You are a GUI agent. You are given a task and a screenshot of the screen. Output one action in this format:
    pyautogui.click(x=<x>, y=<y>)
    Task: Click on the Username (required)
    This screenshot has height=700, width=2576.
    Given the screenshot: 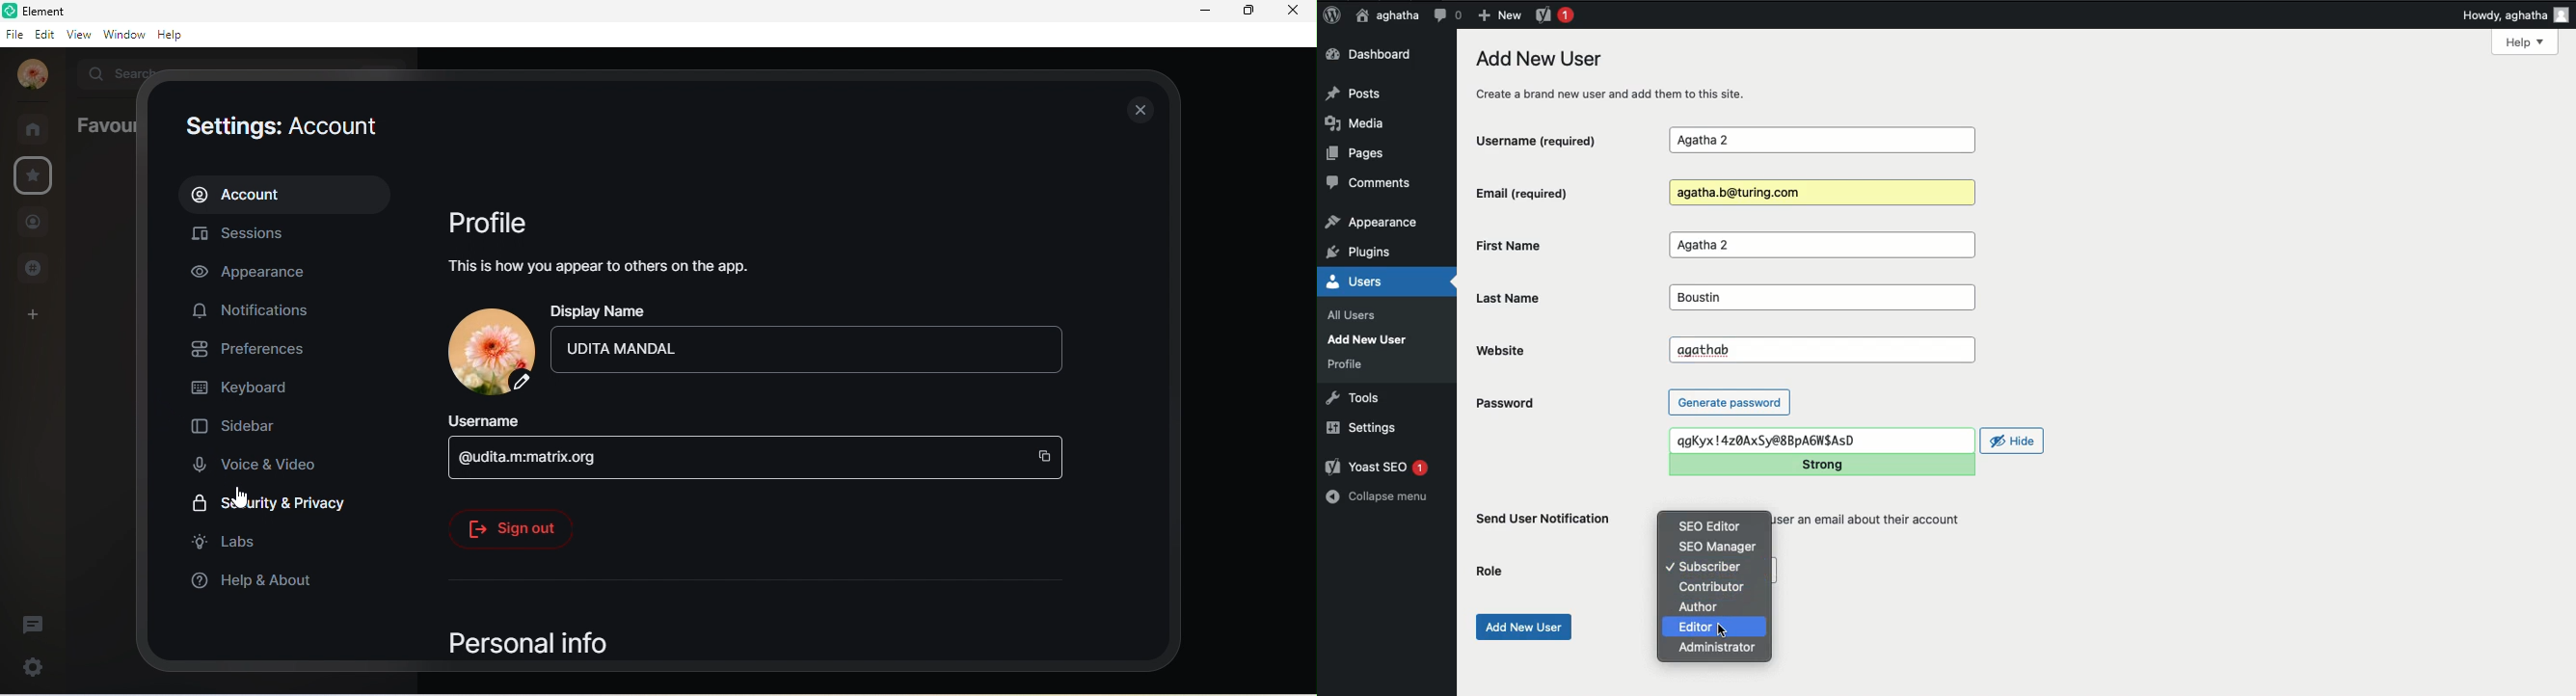 What is the action you would take?
    pyautogui.click(x=1552, y=139)
    